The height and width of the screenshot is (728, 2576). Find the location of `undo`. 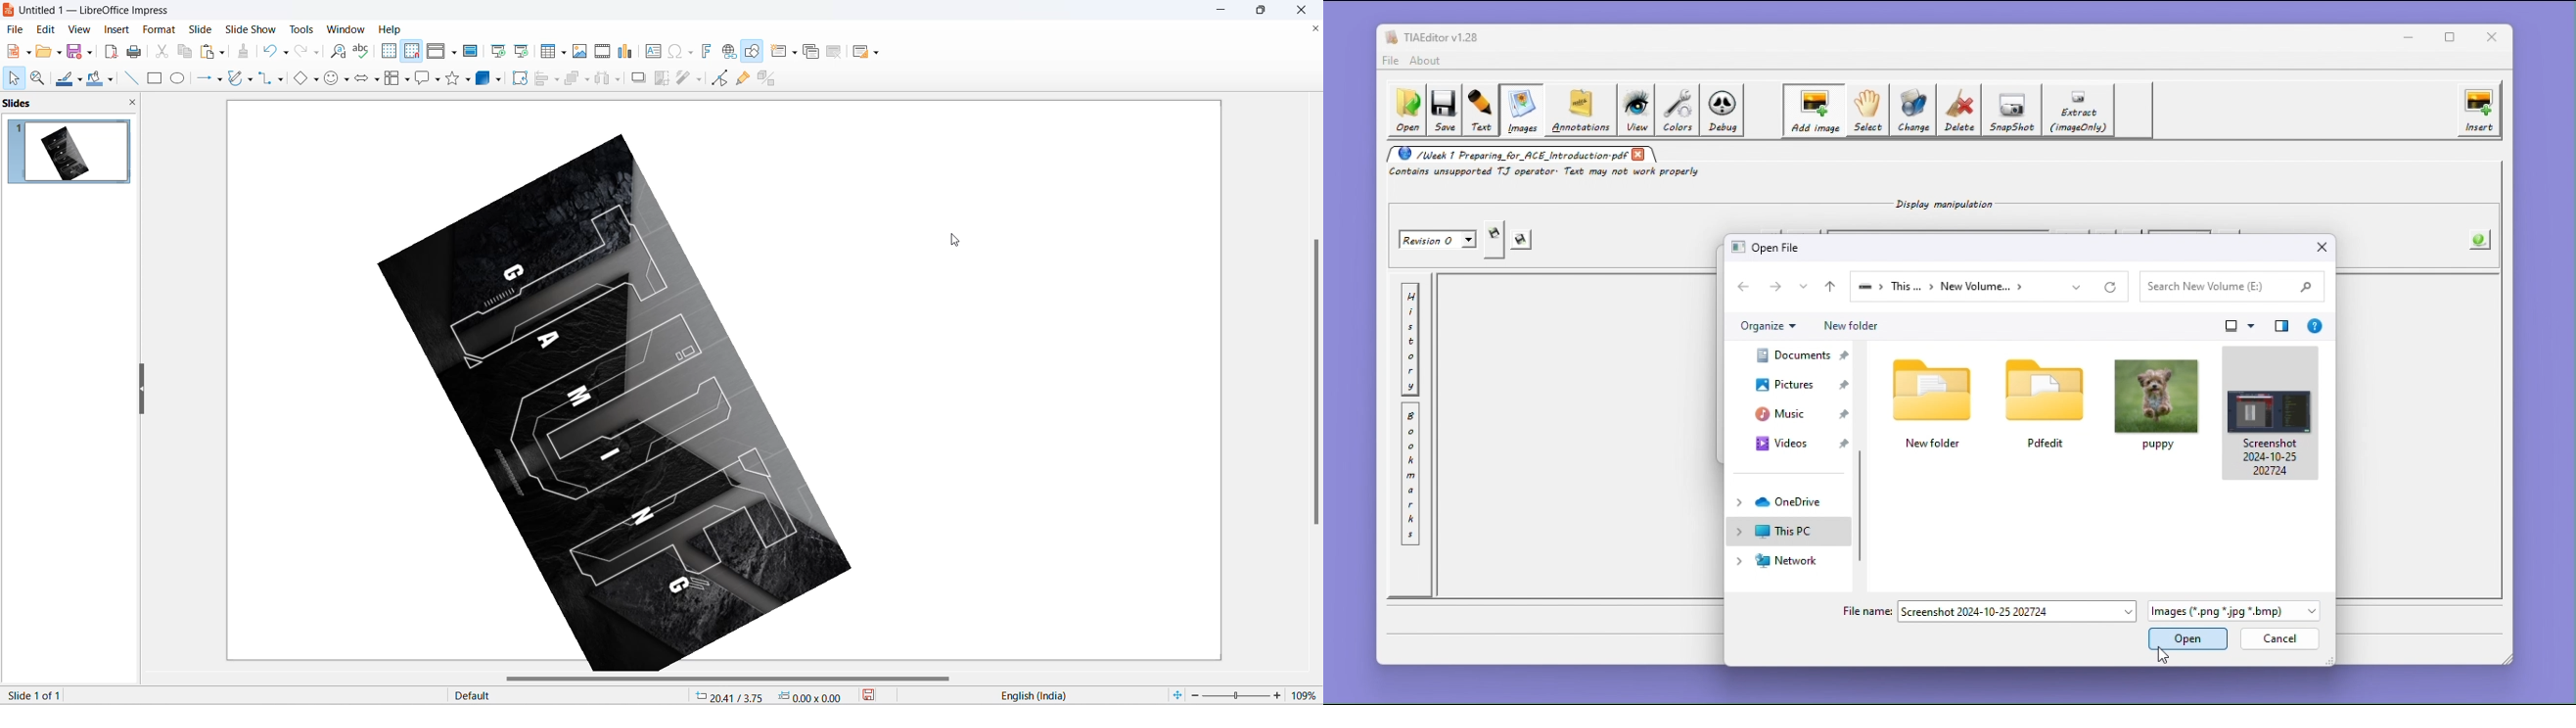

undo is located at coordinates (271, 50).